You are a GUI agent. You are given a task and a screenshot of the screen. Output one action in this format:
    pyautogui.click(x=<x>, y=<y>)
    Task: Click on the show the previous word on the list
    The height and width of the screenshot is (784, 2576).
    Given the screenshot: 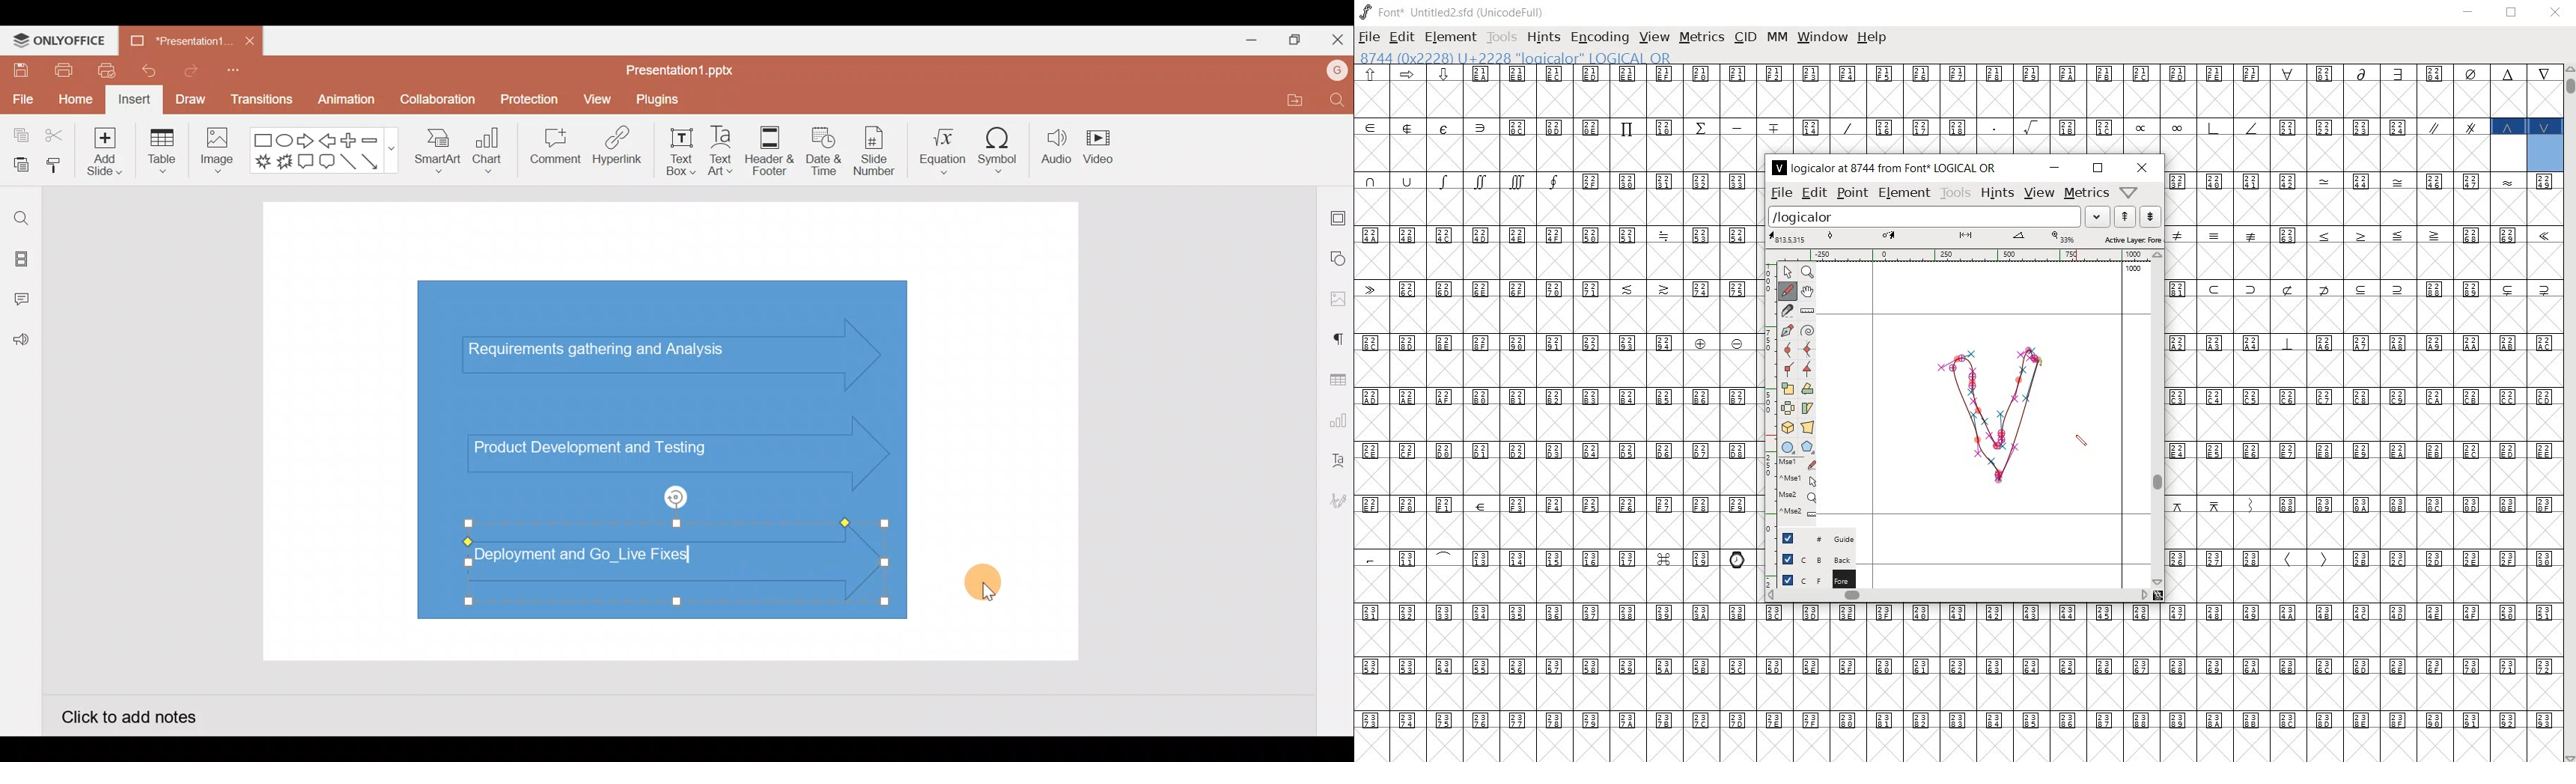 What is the action you would take?
    pyautogui.click(x=2150, y=216)
    